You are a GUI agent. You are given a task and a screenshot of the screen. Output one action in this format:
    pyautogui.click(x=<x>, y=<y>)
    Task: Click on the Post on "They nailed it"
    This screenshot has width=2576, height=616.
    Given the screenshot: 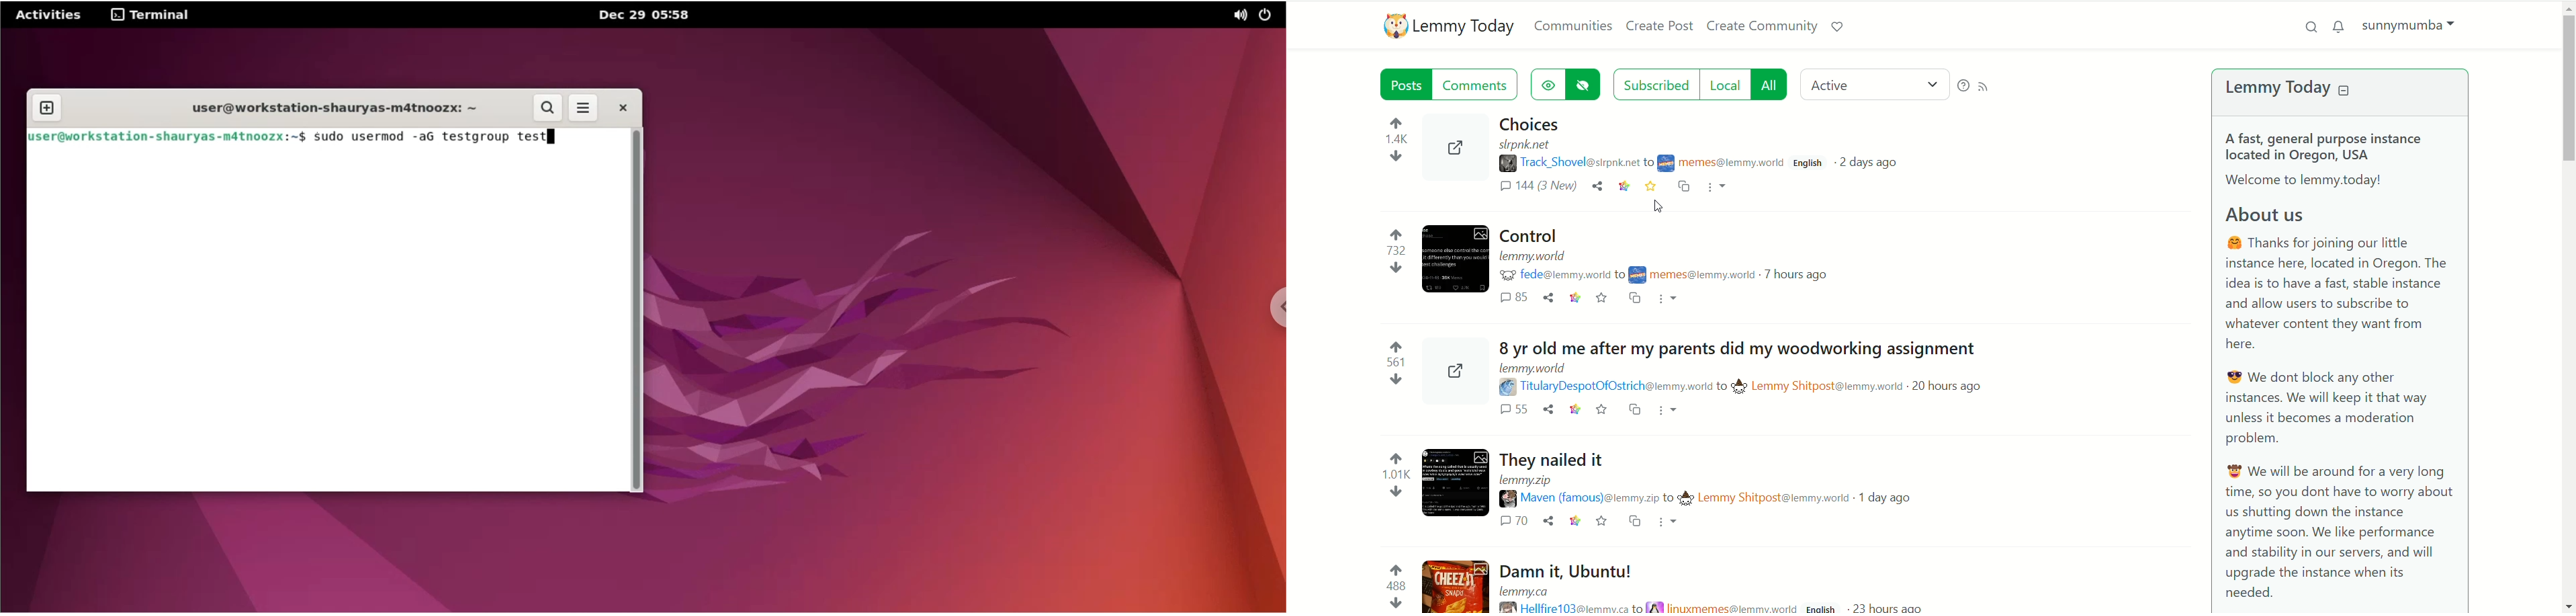 What is the action you would take?
    pyautogui.click(x=1639, y=477)
    